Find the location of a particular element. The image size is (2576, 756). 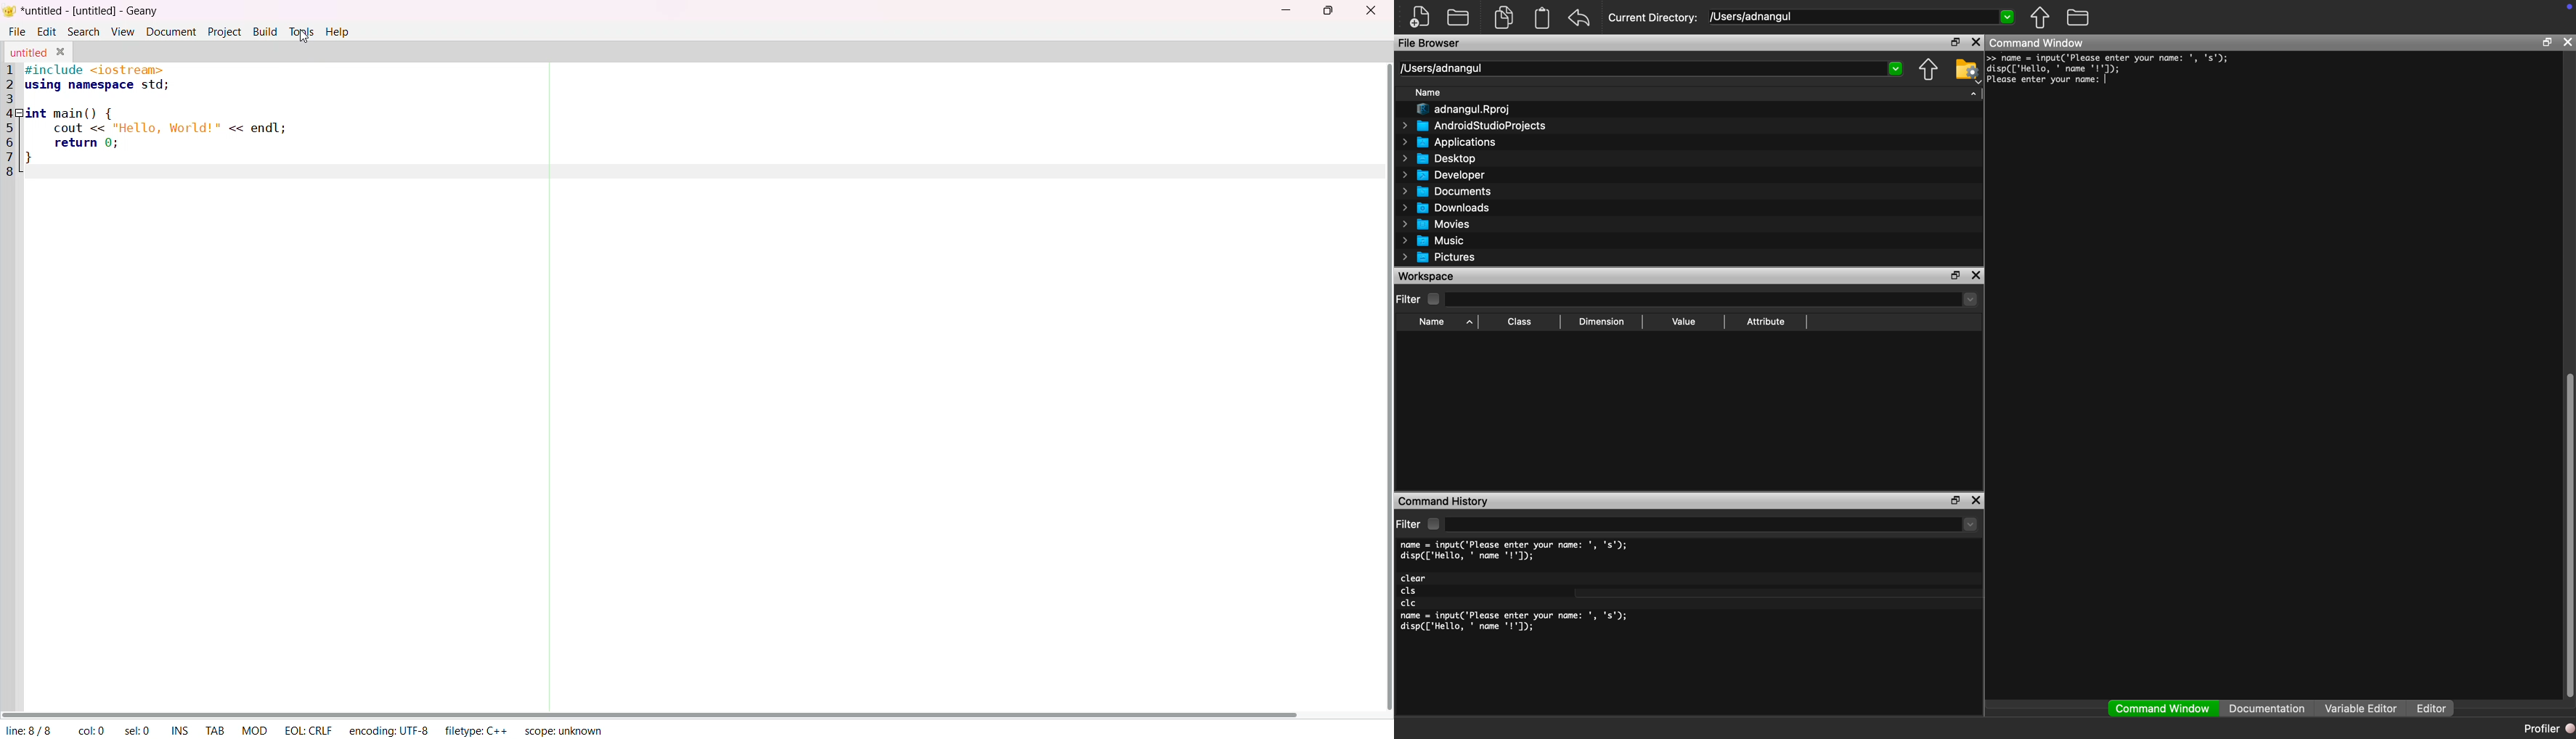

close is located at coordinates (1369, 12).